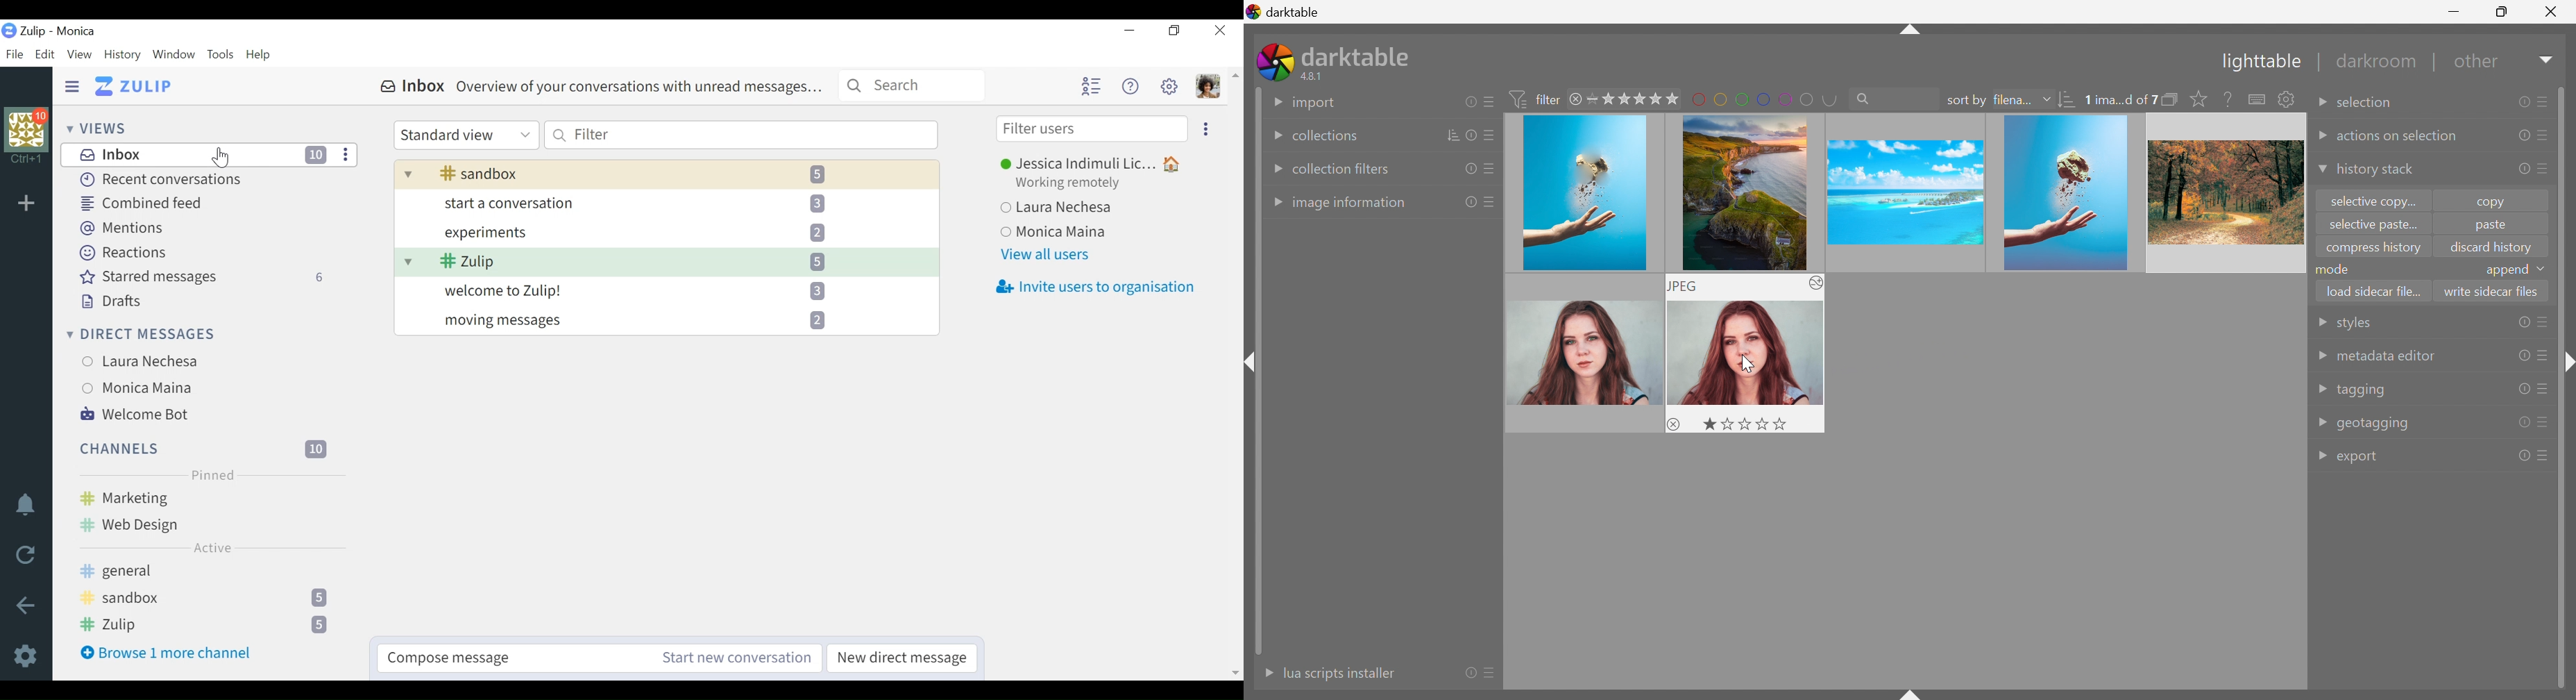 The image size is (2576, 700). I want to click on Overview of your conversations with unread messages, so click(666, 231).